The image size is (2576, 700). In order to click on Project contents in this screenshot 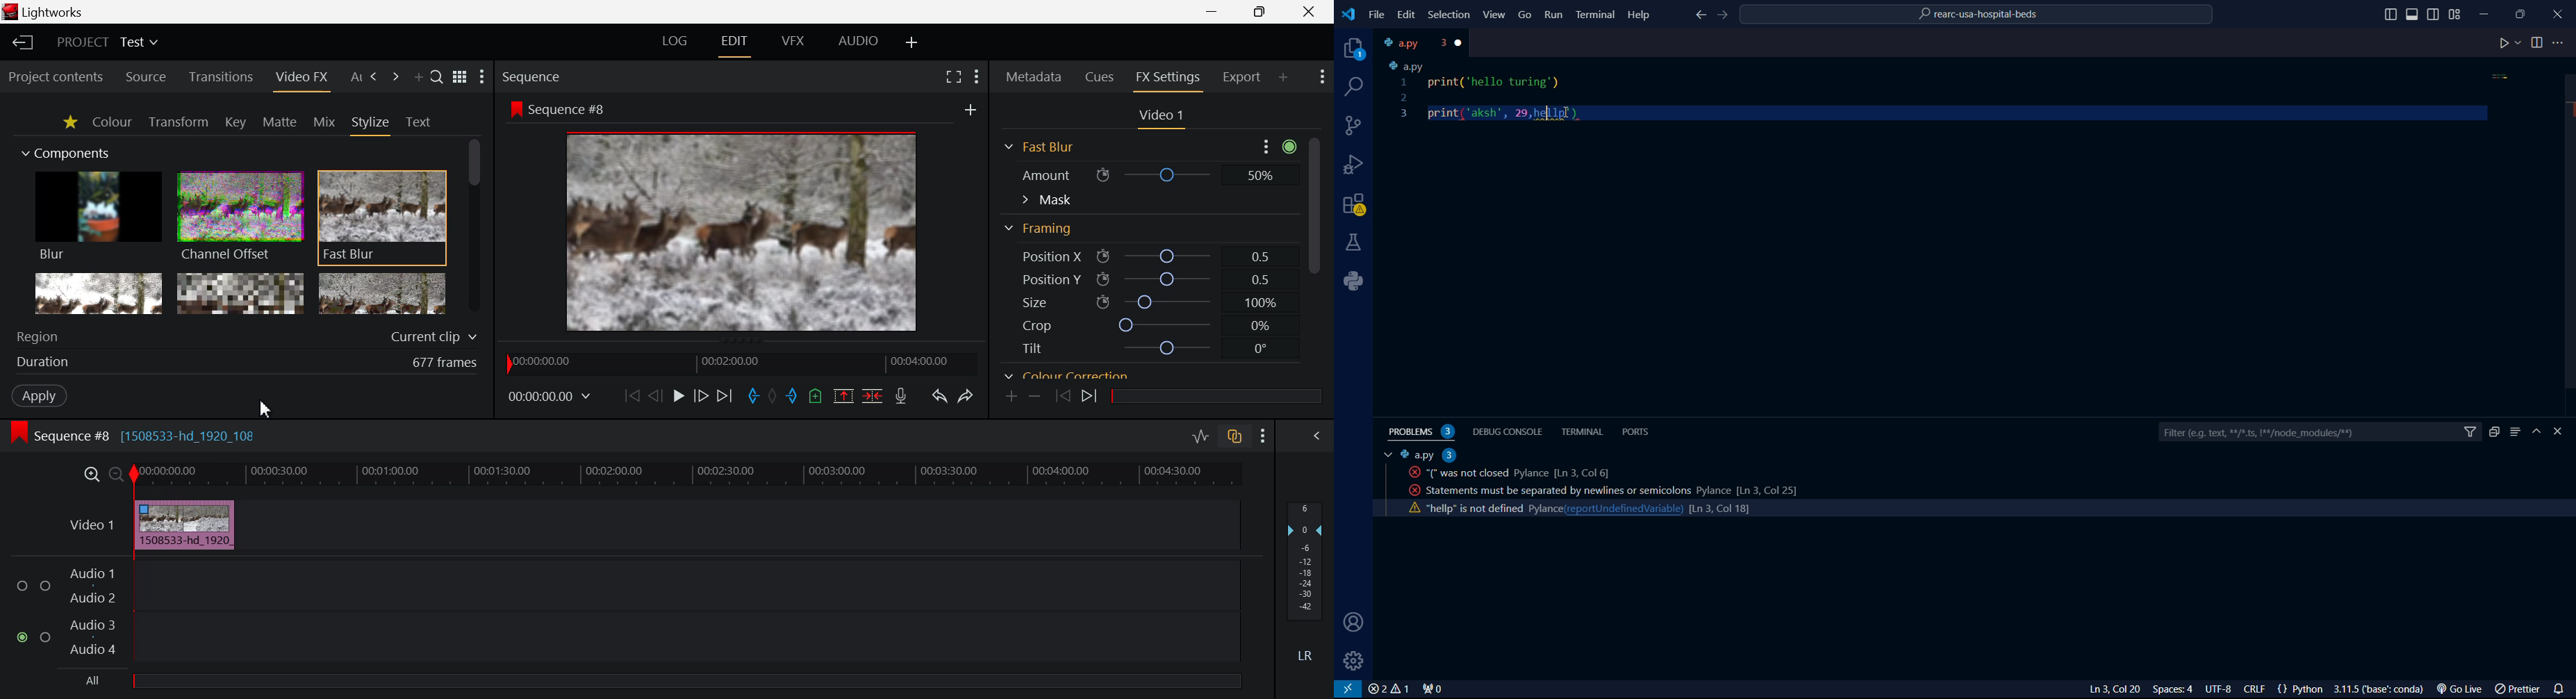, I will do `click(59, 79)`.